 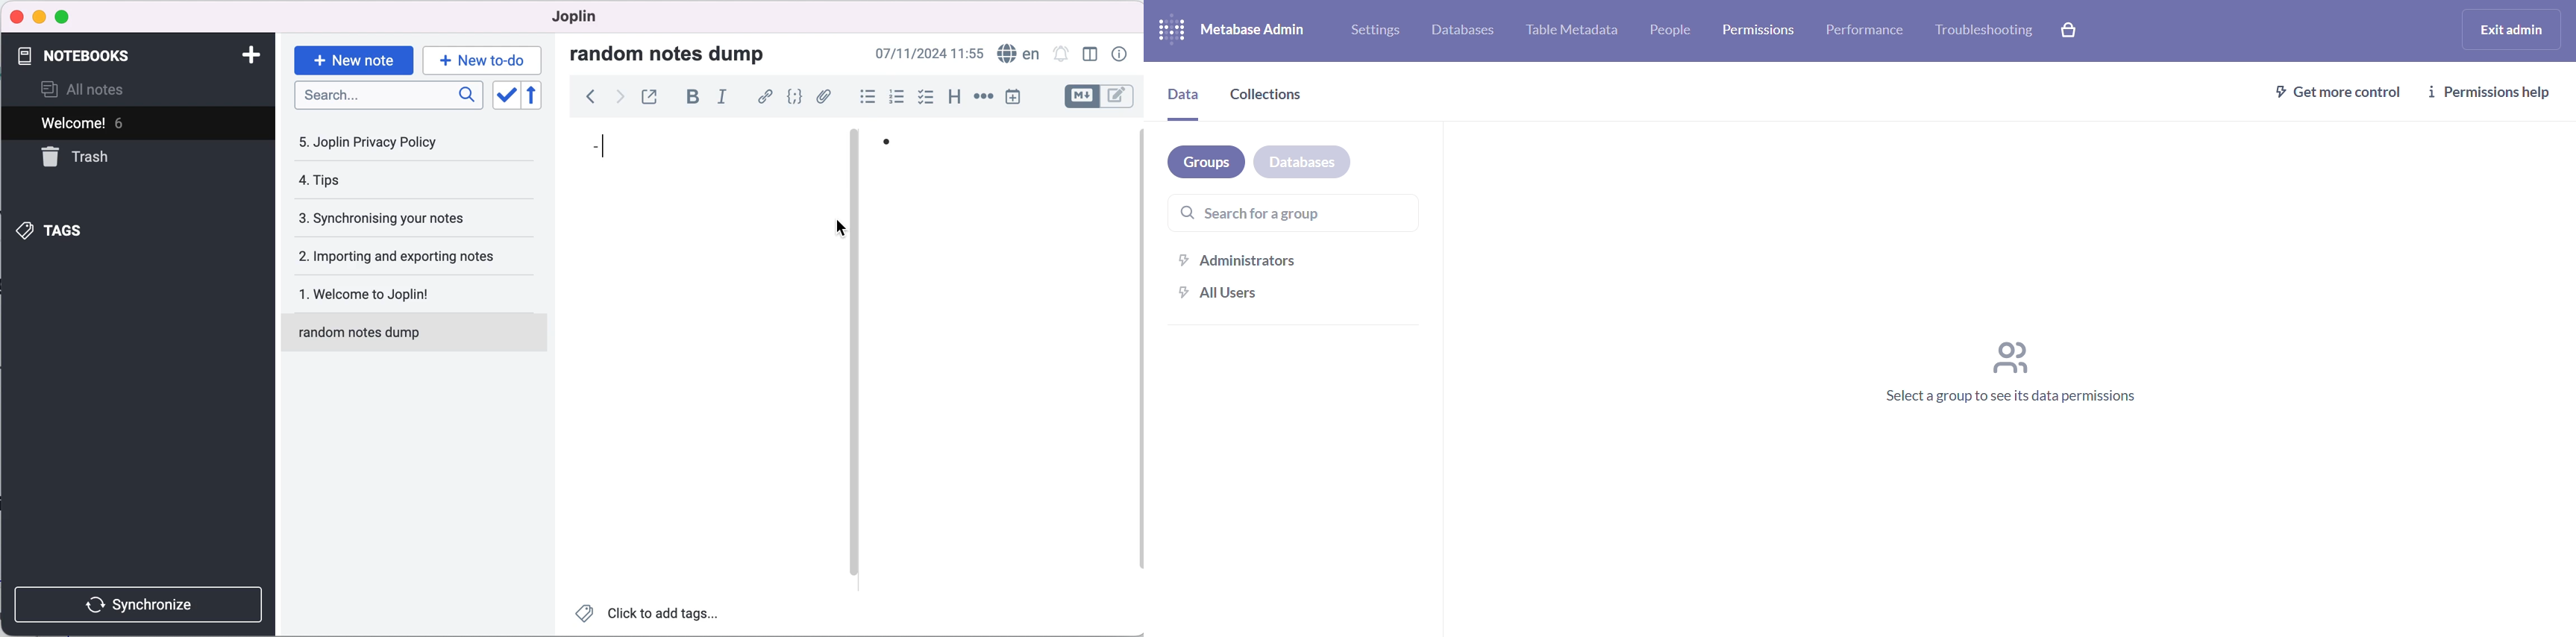 What do you see at coordinates (895, 97) in the screenshot?
I see `numbered list` at bounding box center [895, 97].